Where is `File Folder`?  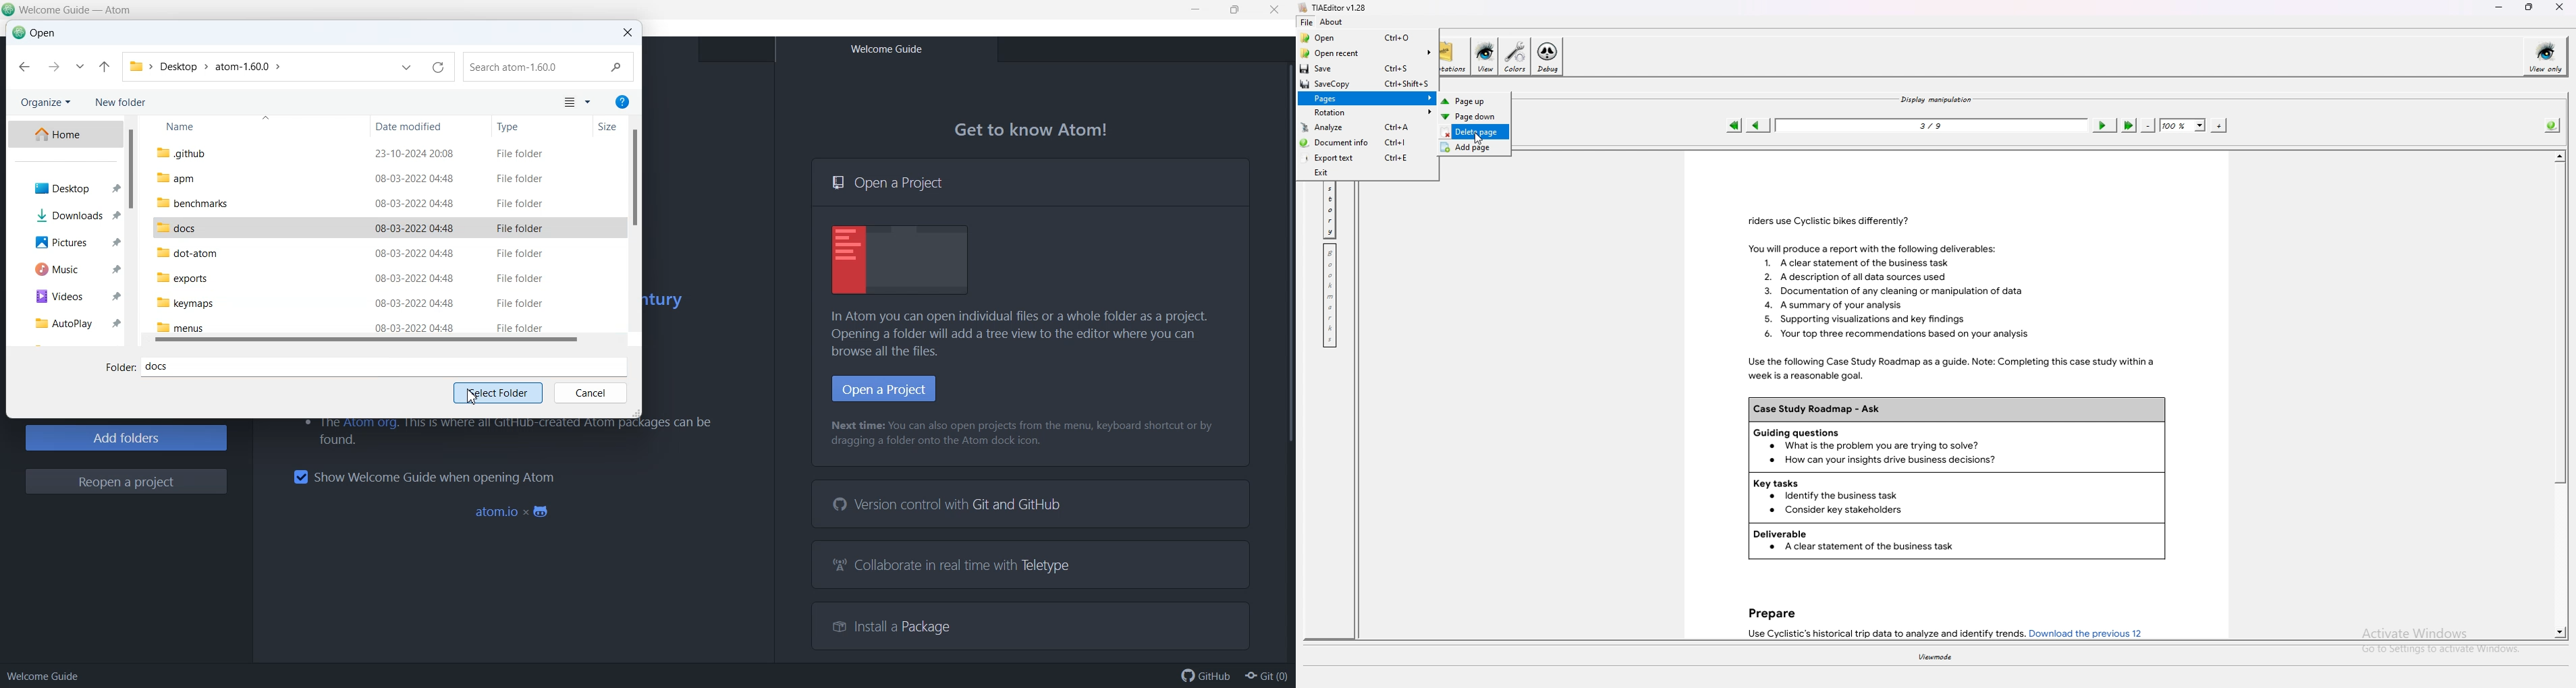 File Folder is located at coordinates (520, 279).